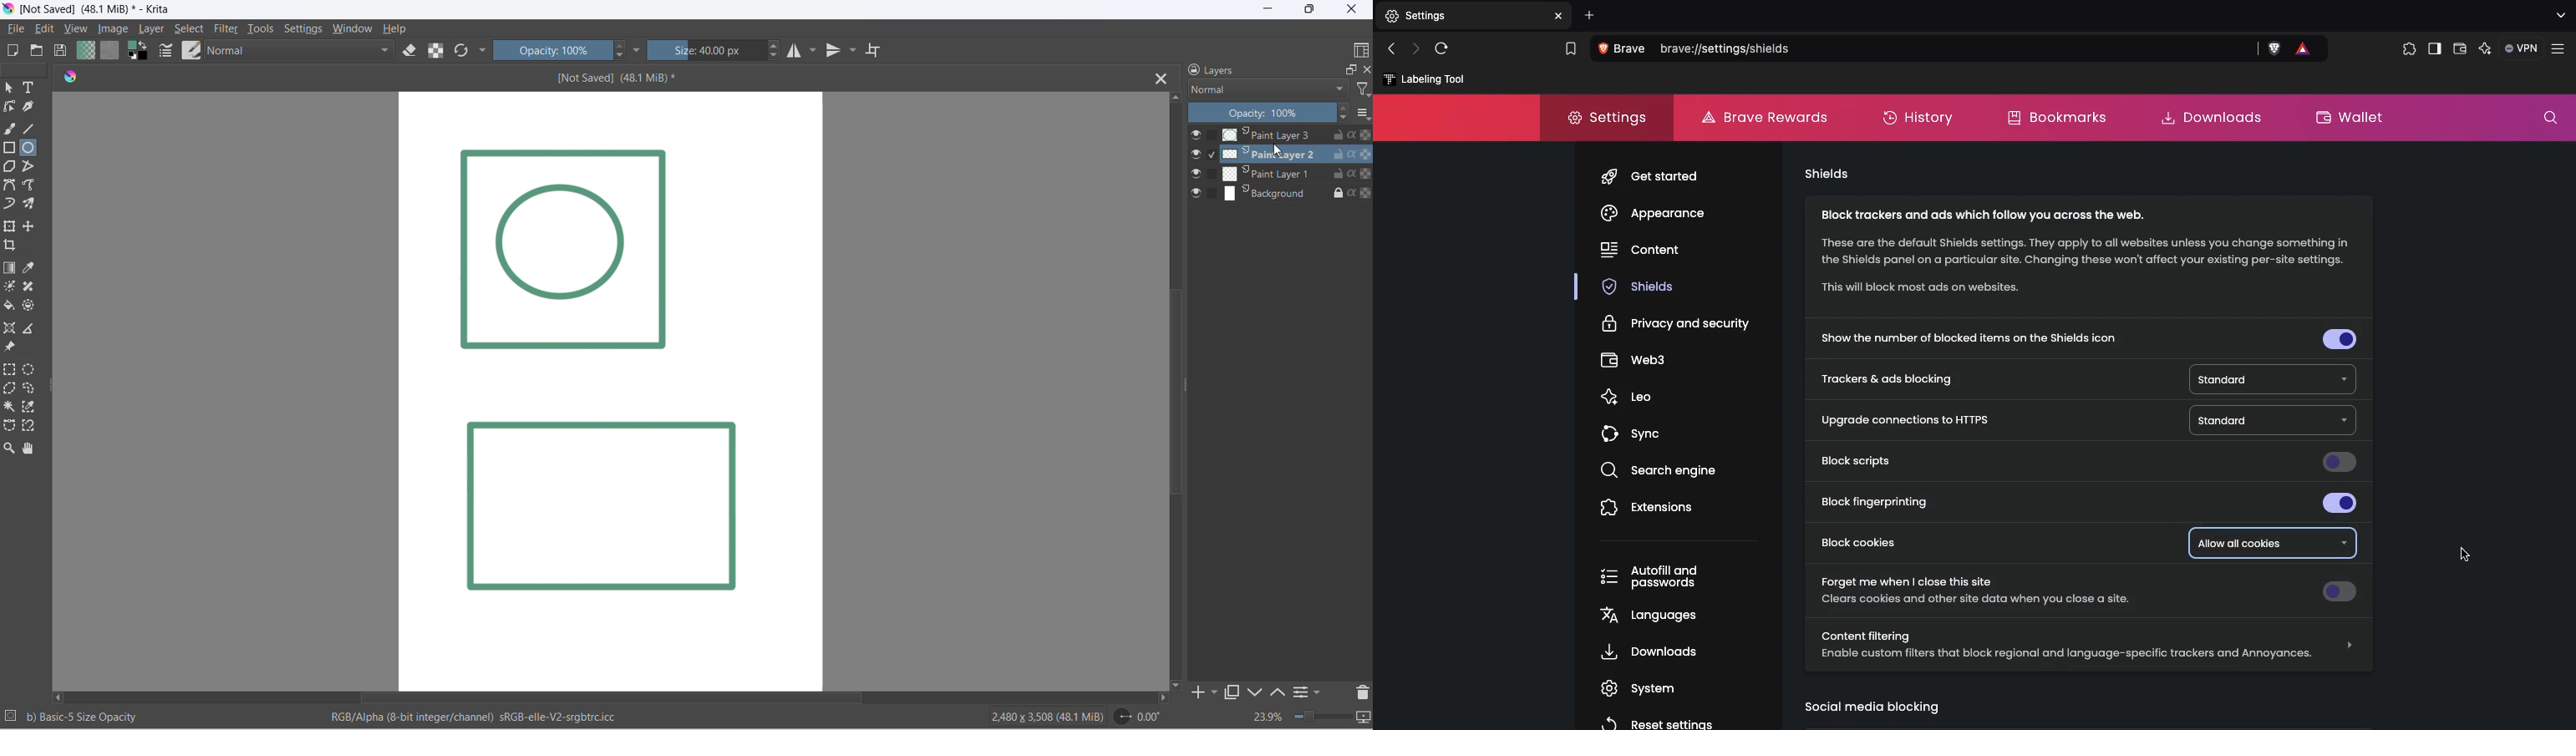 Image resolution: width=2576 pixels, height=756 pixels. I want to click on polygon selection toll, so click(10, 389).